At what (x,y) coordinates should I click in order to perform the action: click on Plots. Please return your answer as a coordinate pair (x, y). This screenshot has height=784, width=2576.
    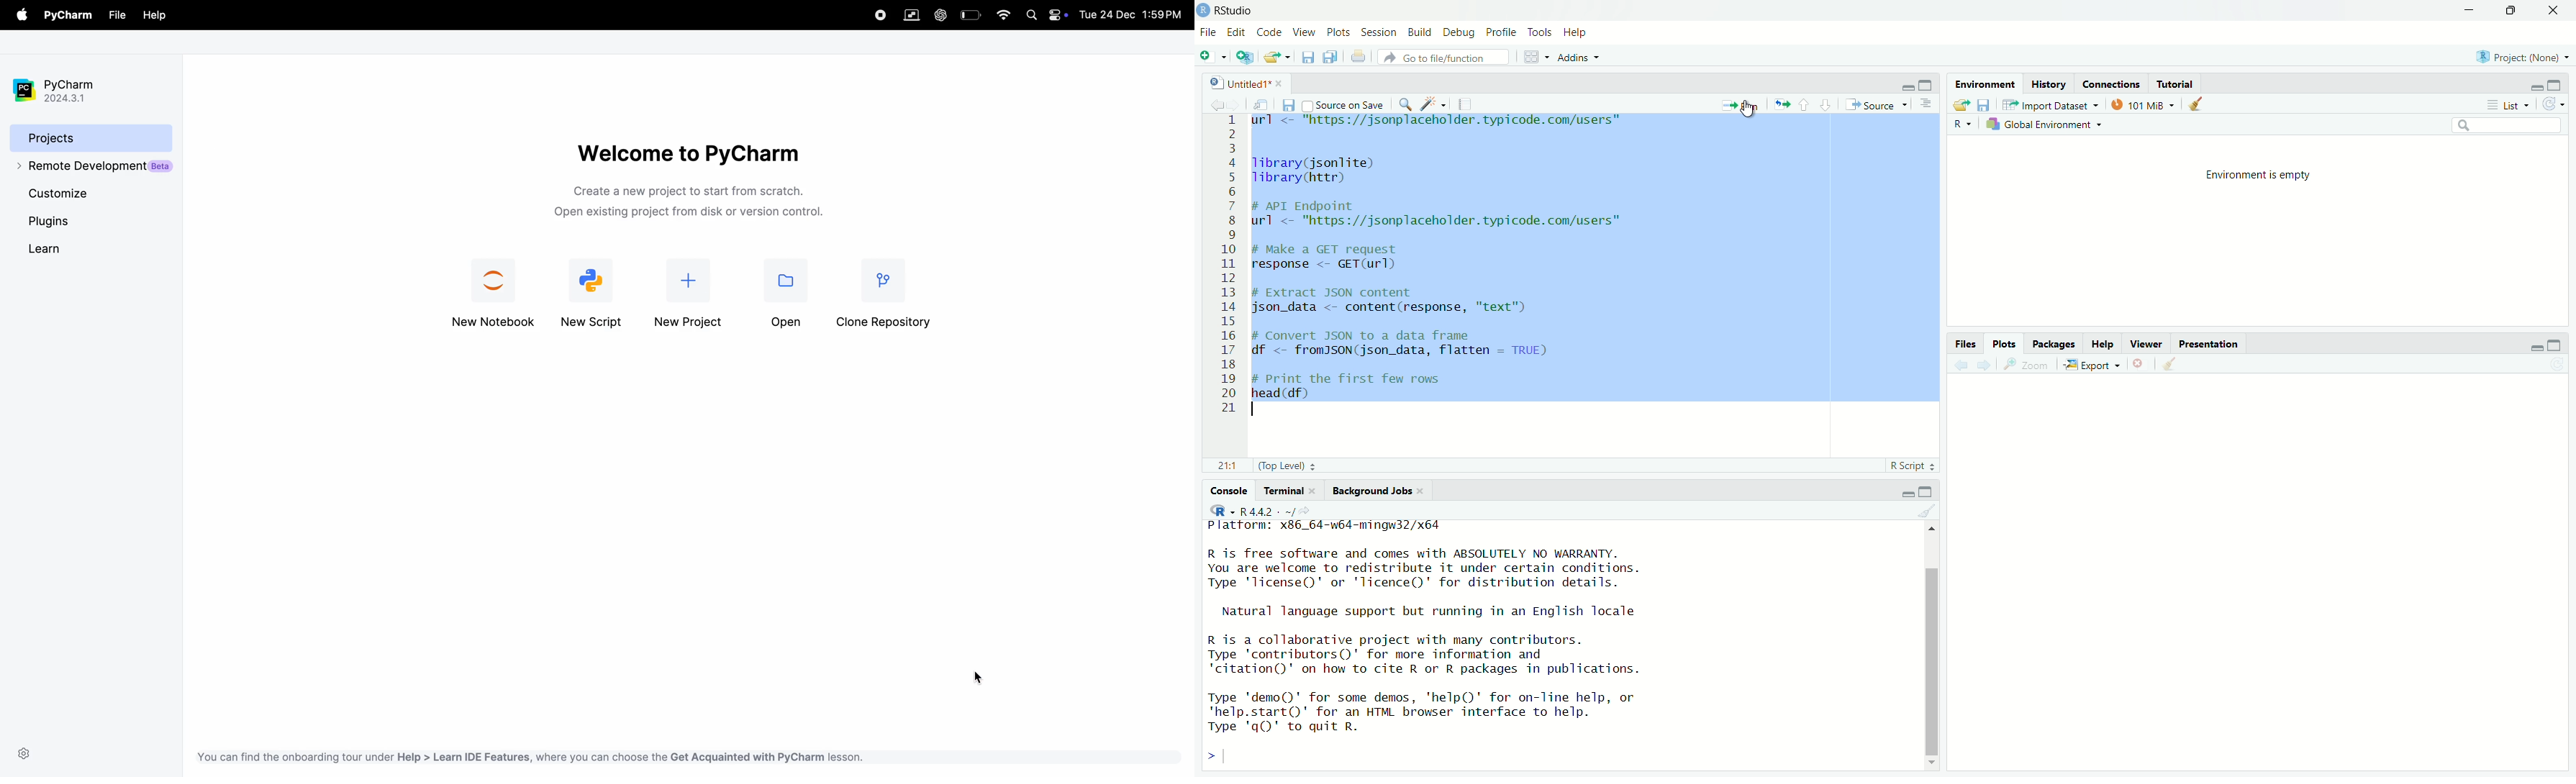
    Looking at the image, I should click on (2003, 344).